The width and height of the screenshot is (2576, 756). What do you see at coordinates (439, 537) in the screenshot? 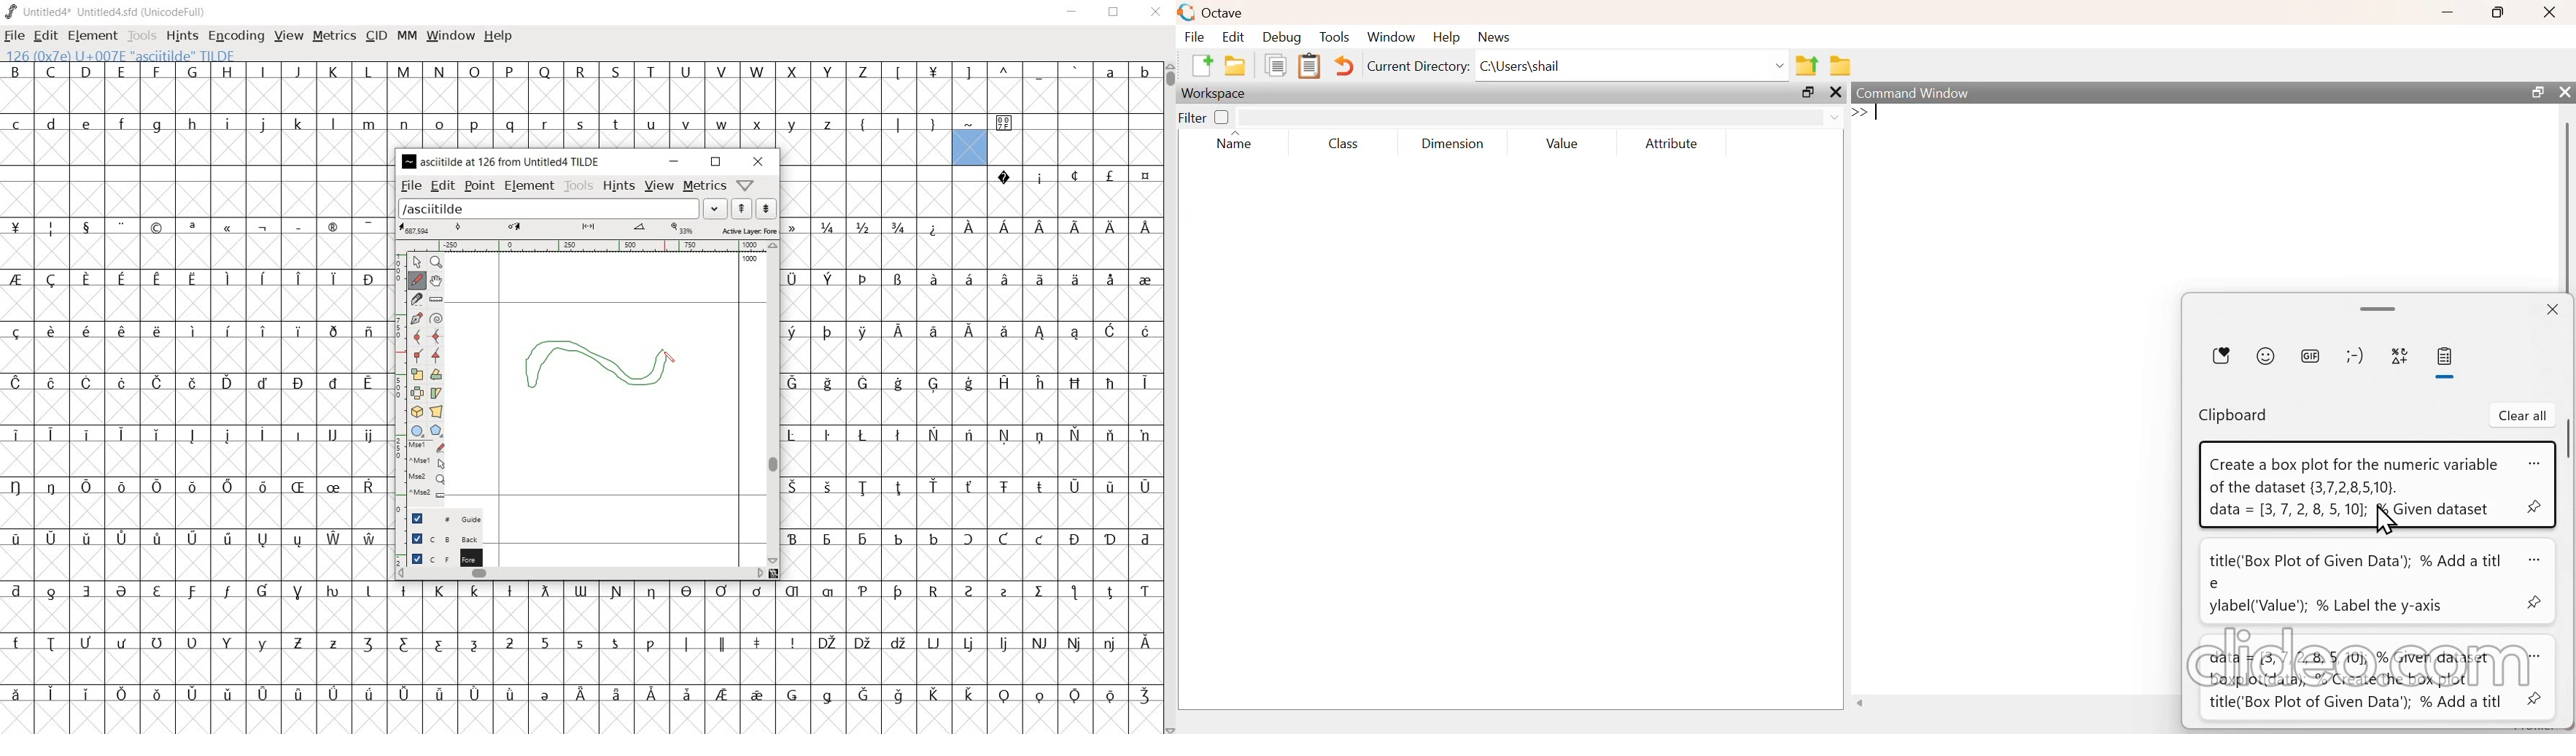
I see `background` at bounding box center [439, 537].